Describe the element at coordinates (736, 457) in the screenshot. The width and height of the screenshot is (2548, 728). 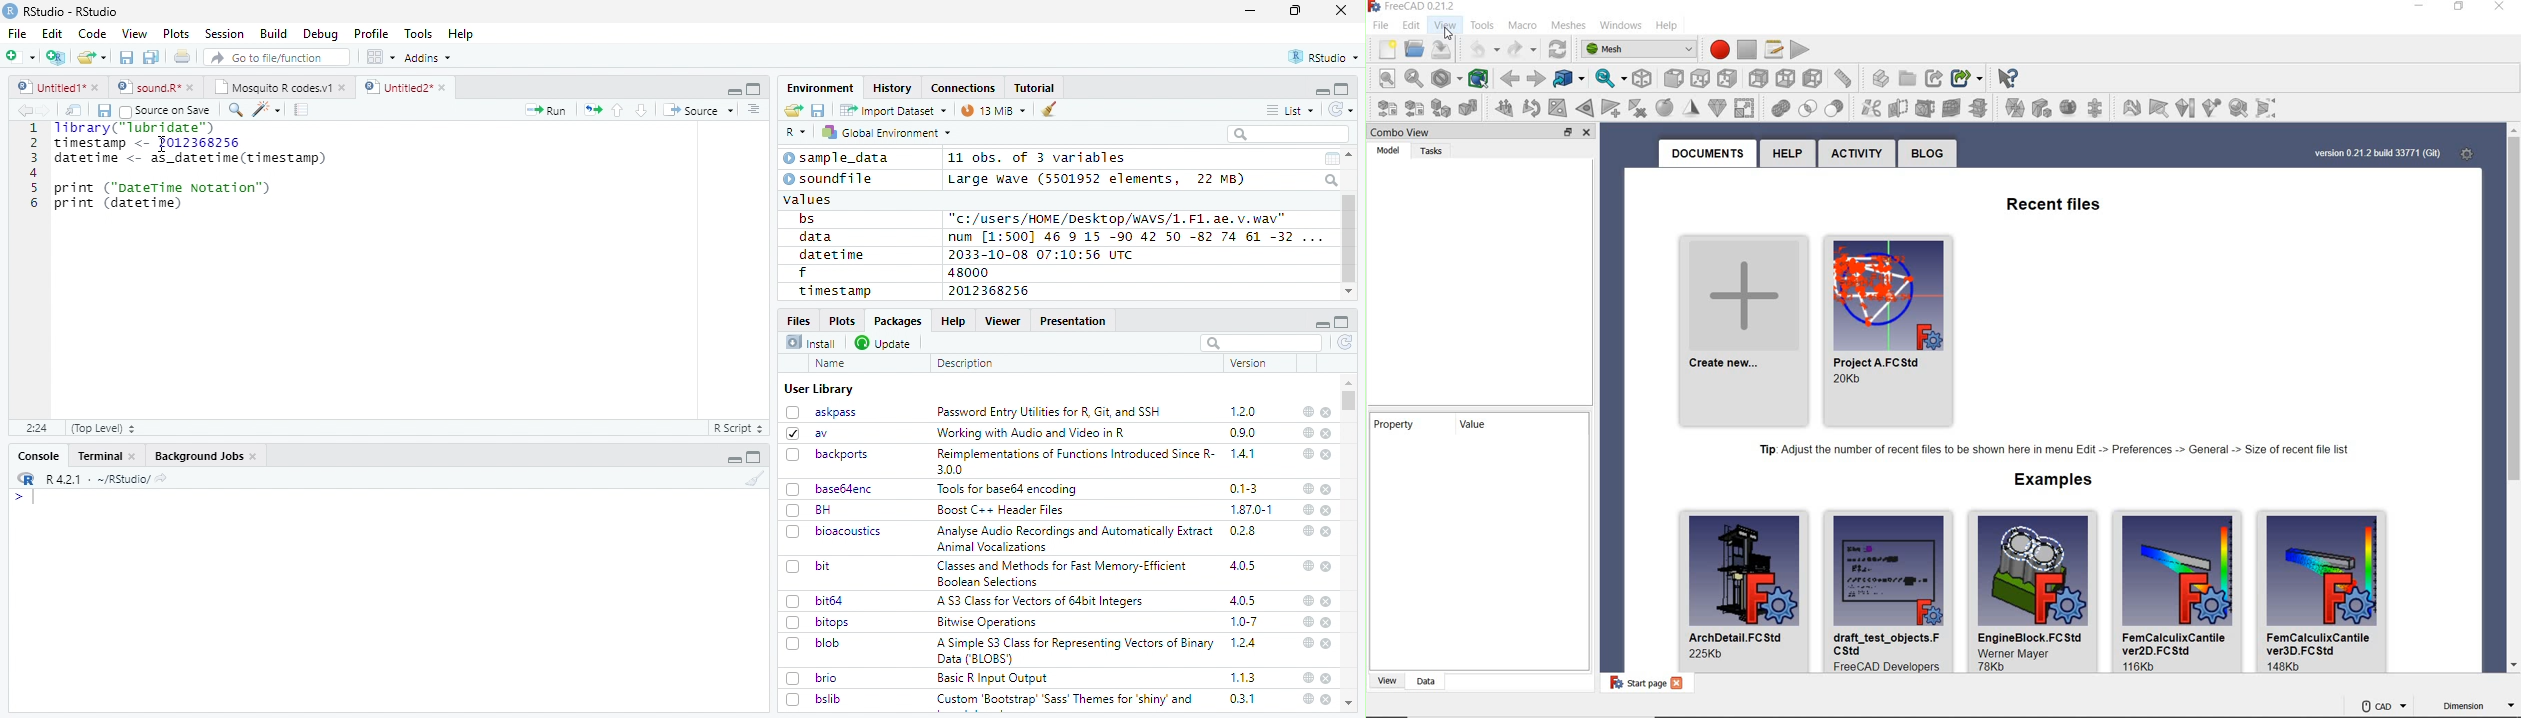
I see `minimize` at that location.